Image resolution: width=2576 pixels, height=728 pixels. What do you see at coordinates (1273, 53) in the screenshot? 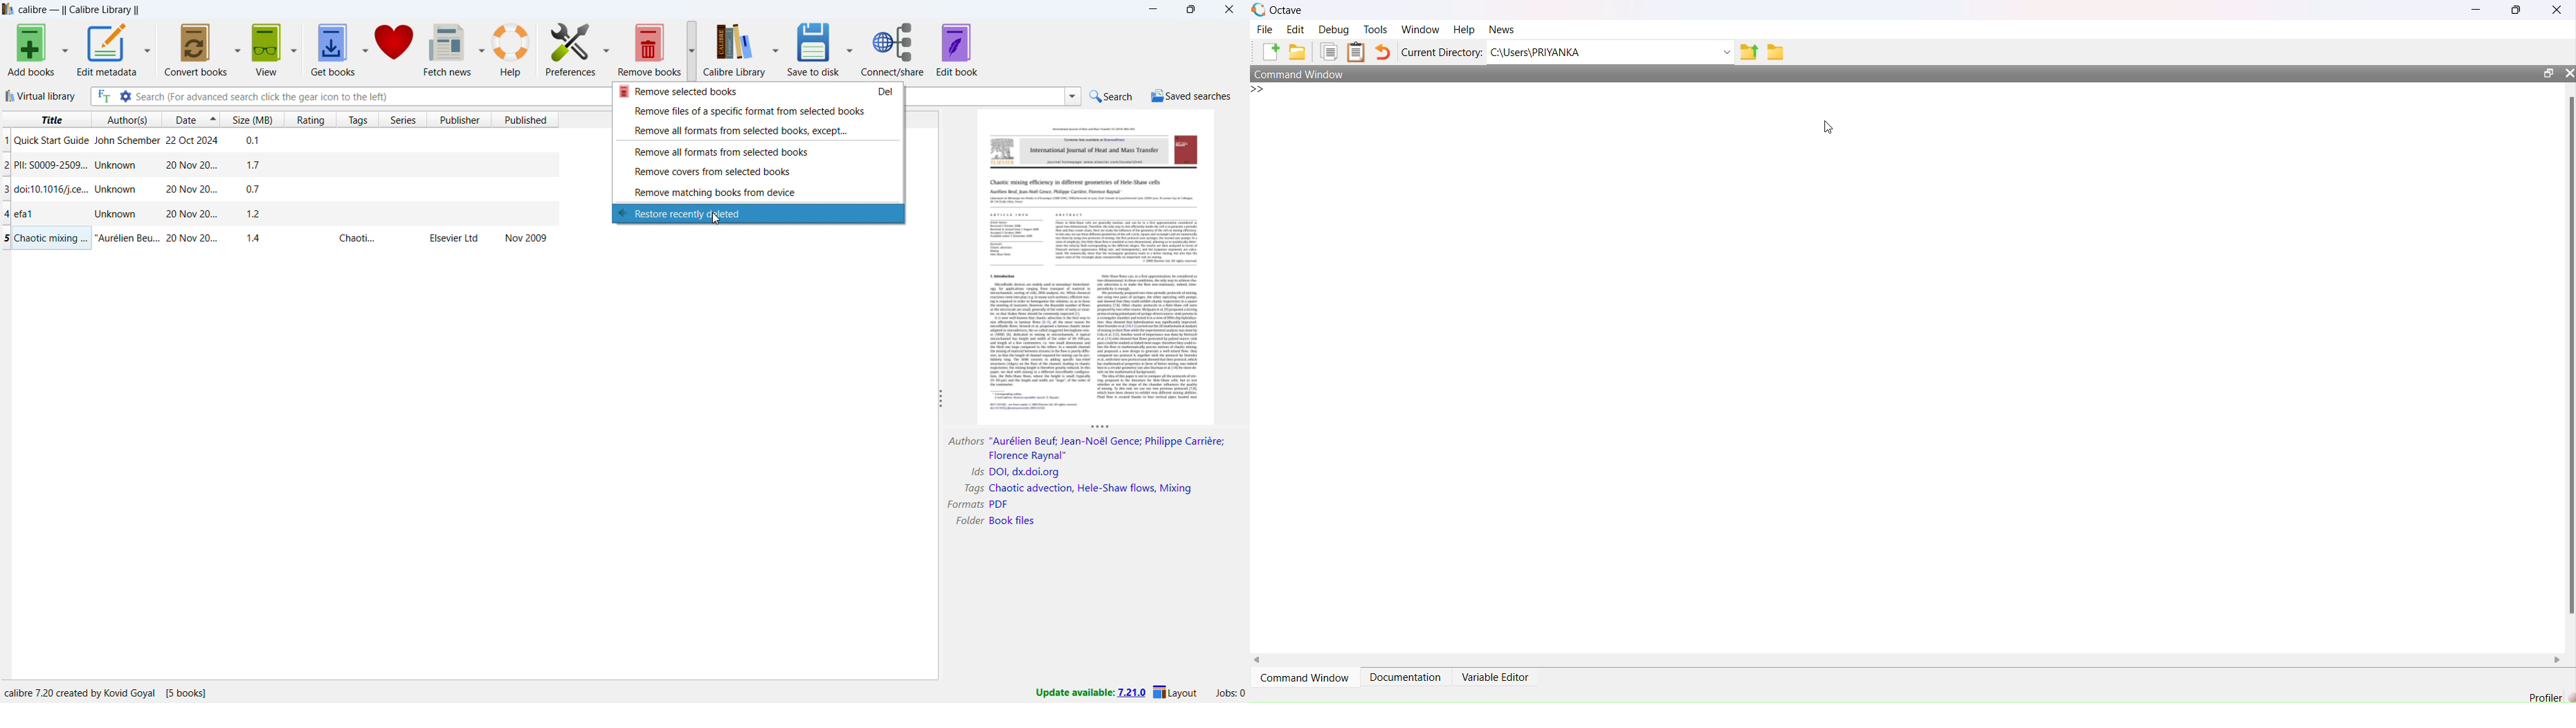
I see `add` at bounding box center [1273, 53].